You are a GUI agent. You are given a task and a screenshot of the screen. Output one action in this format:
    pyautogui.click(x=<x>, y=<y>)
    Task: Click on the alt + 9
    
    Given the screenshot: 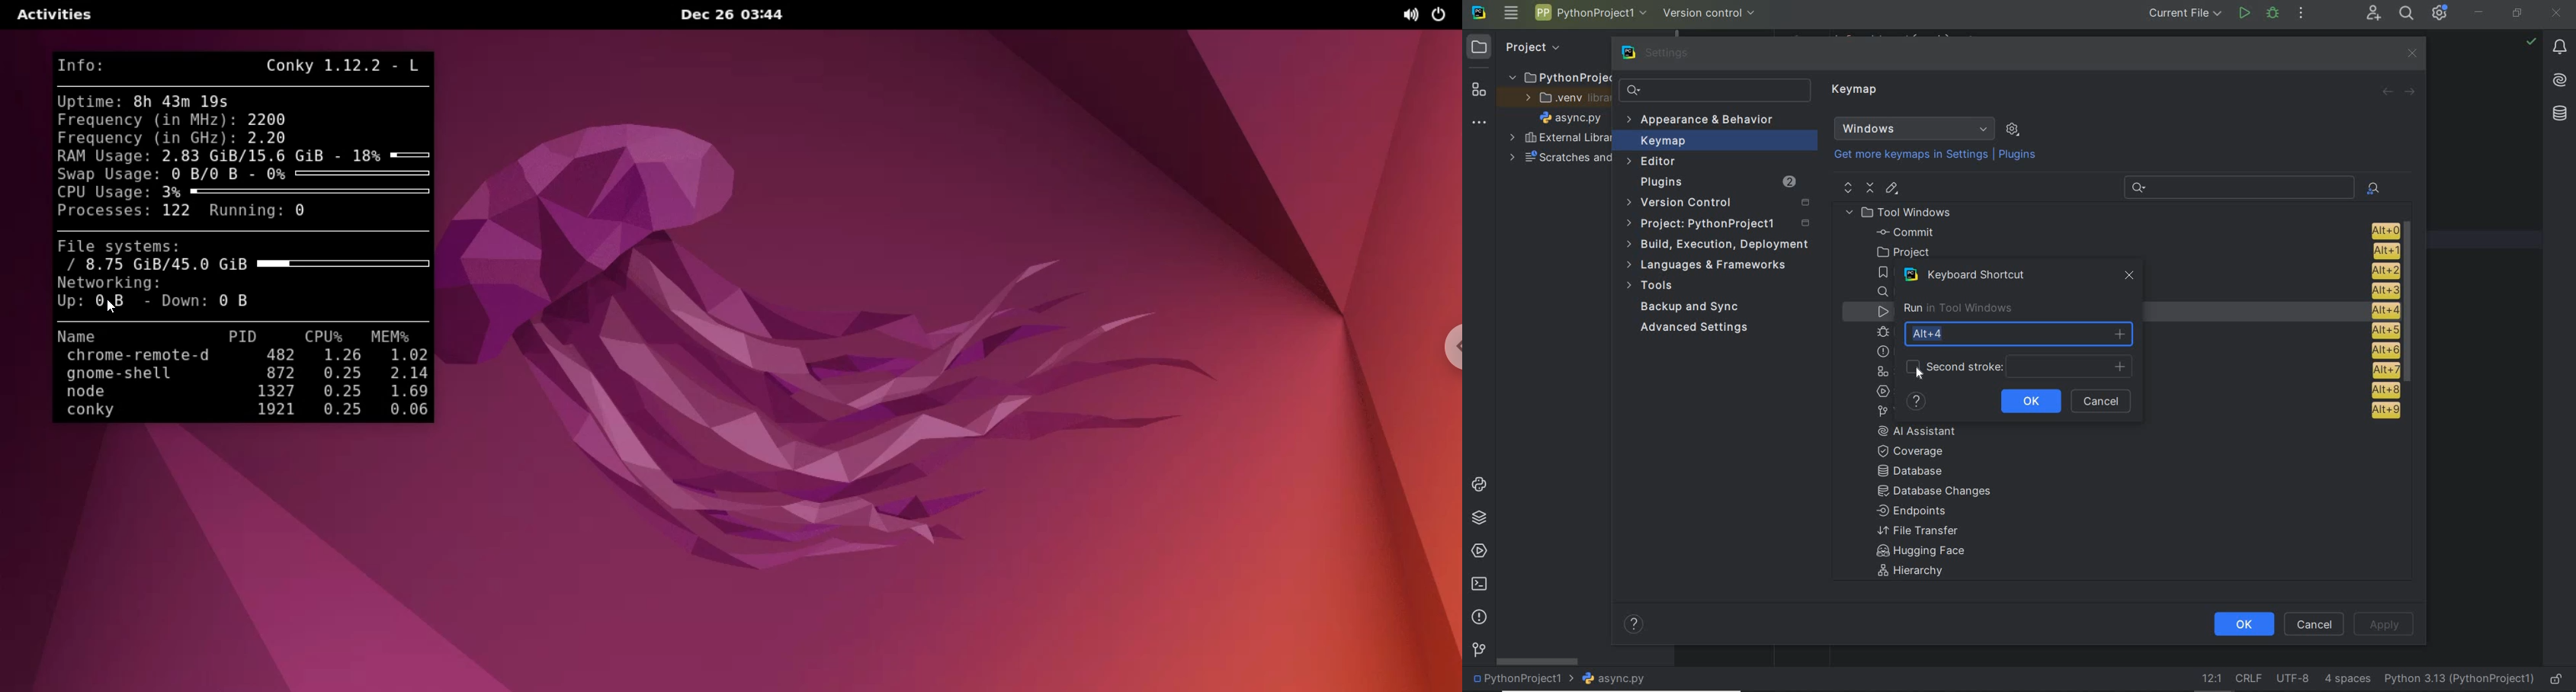 What is the action you would take?
    pyautogui.click(x=2383, y=413)
    